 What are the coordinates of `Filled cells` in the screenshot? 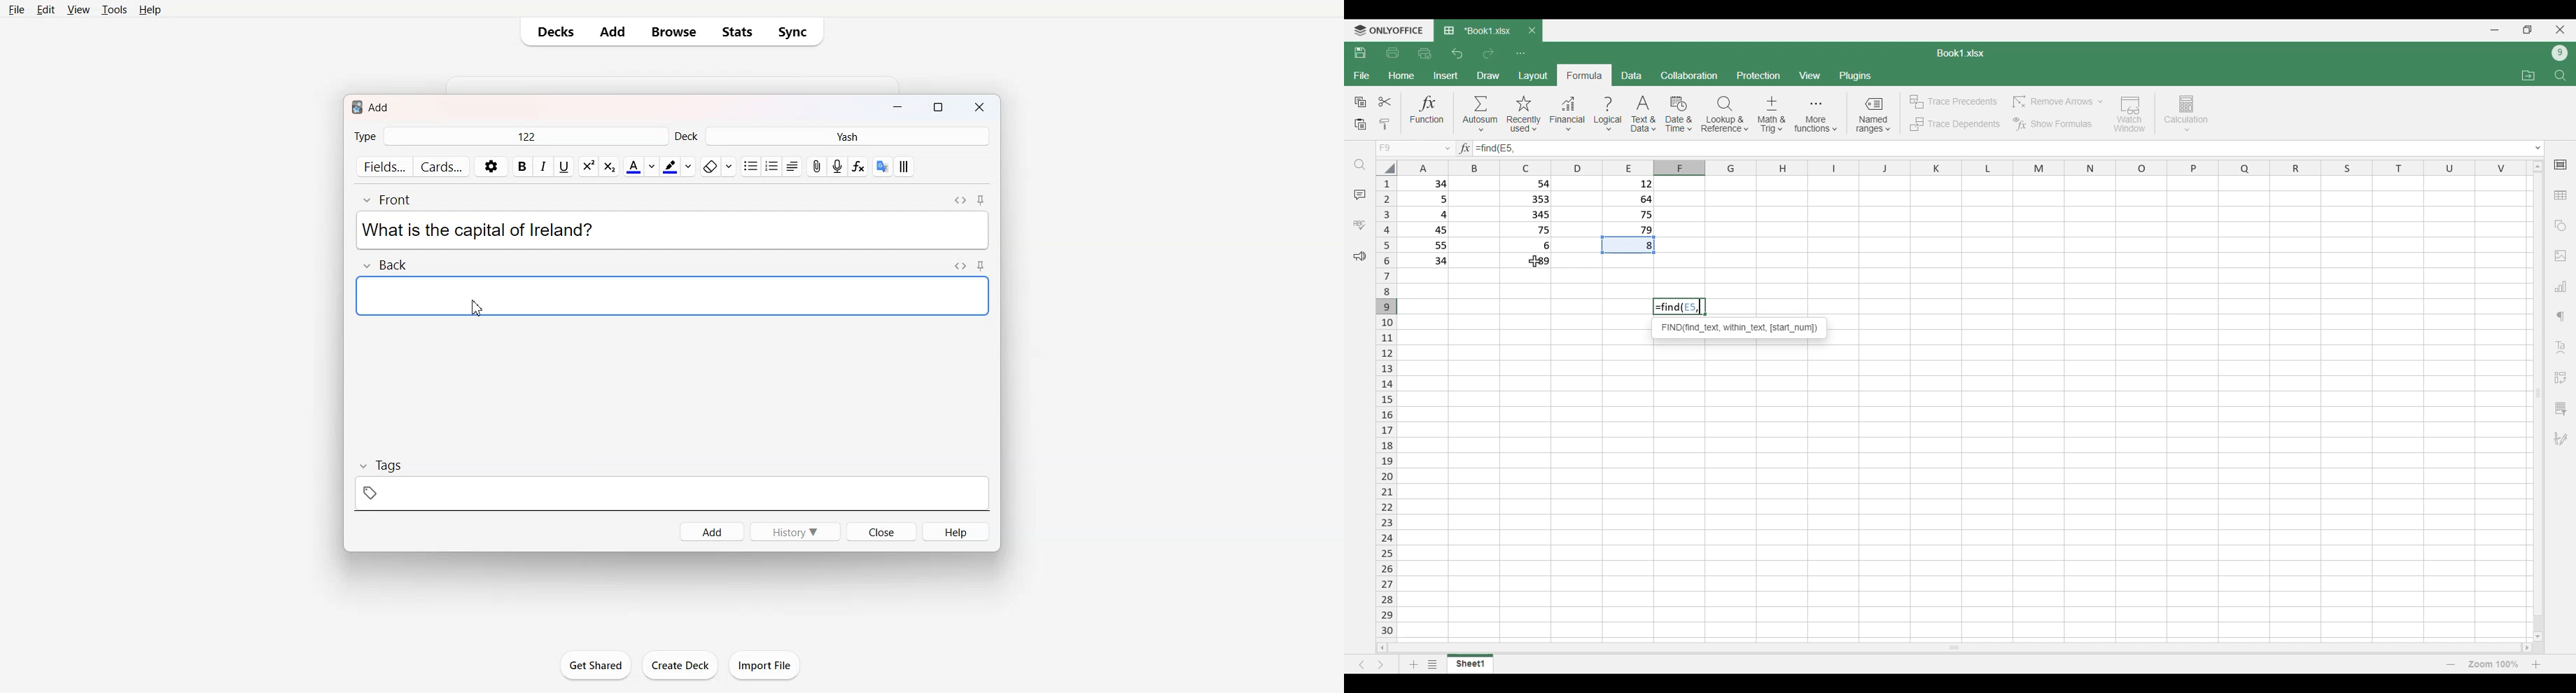 It's located at (1427, 222).